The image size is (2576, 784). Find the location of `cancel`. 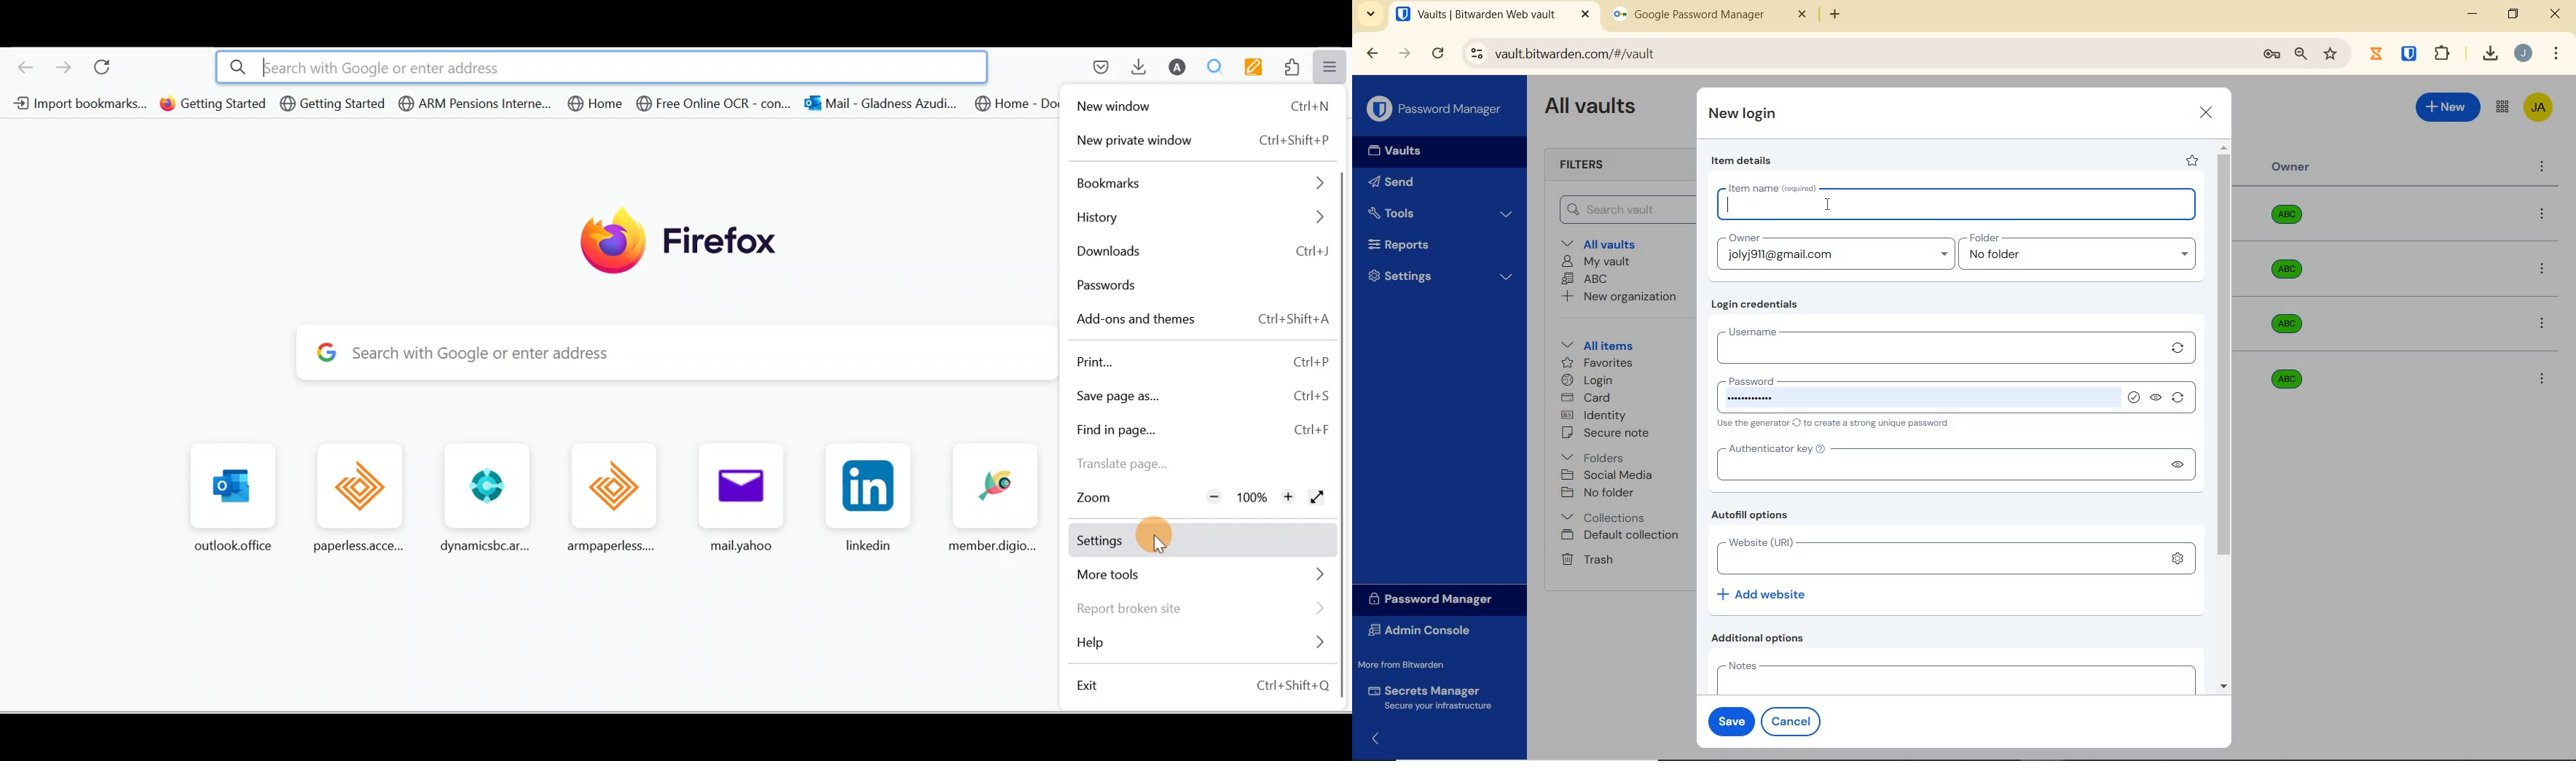

cancel is located at coordinates (1794, 721).